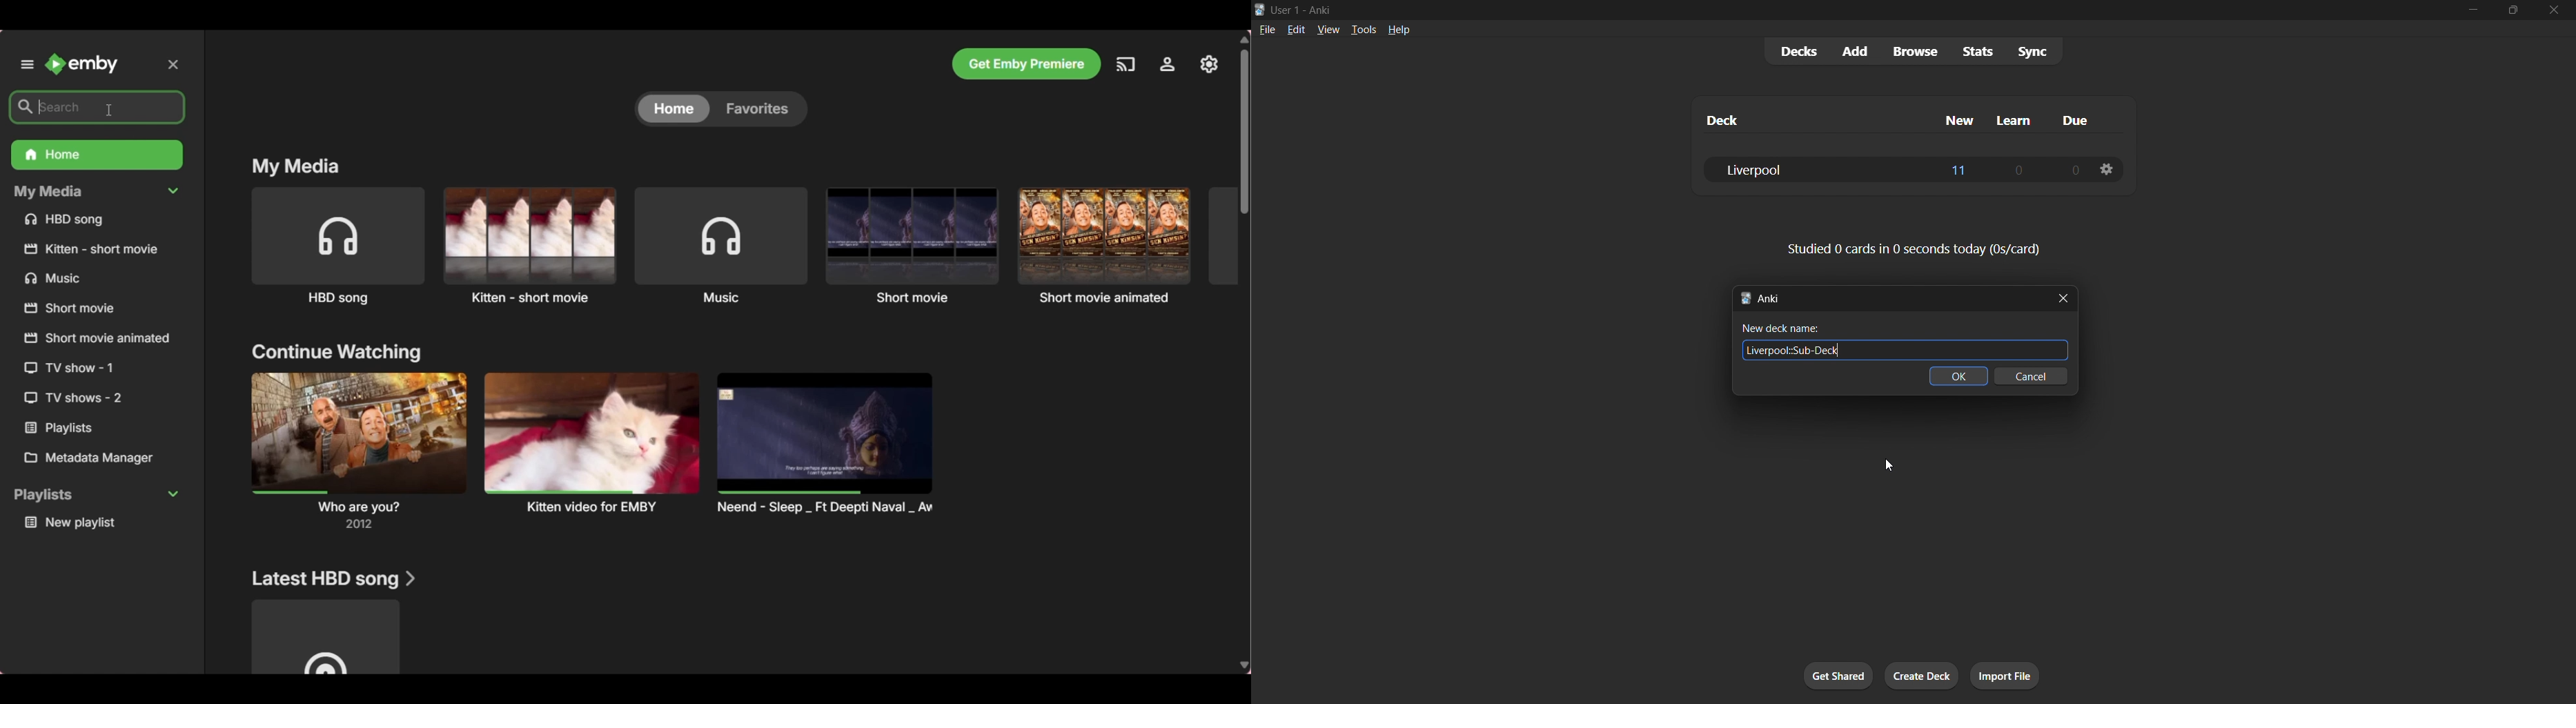 Image resolution: width=2576 pixels, height=728 pixels. I want to click on import file, so click(2004, 677).